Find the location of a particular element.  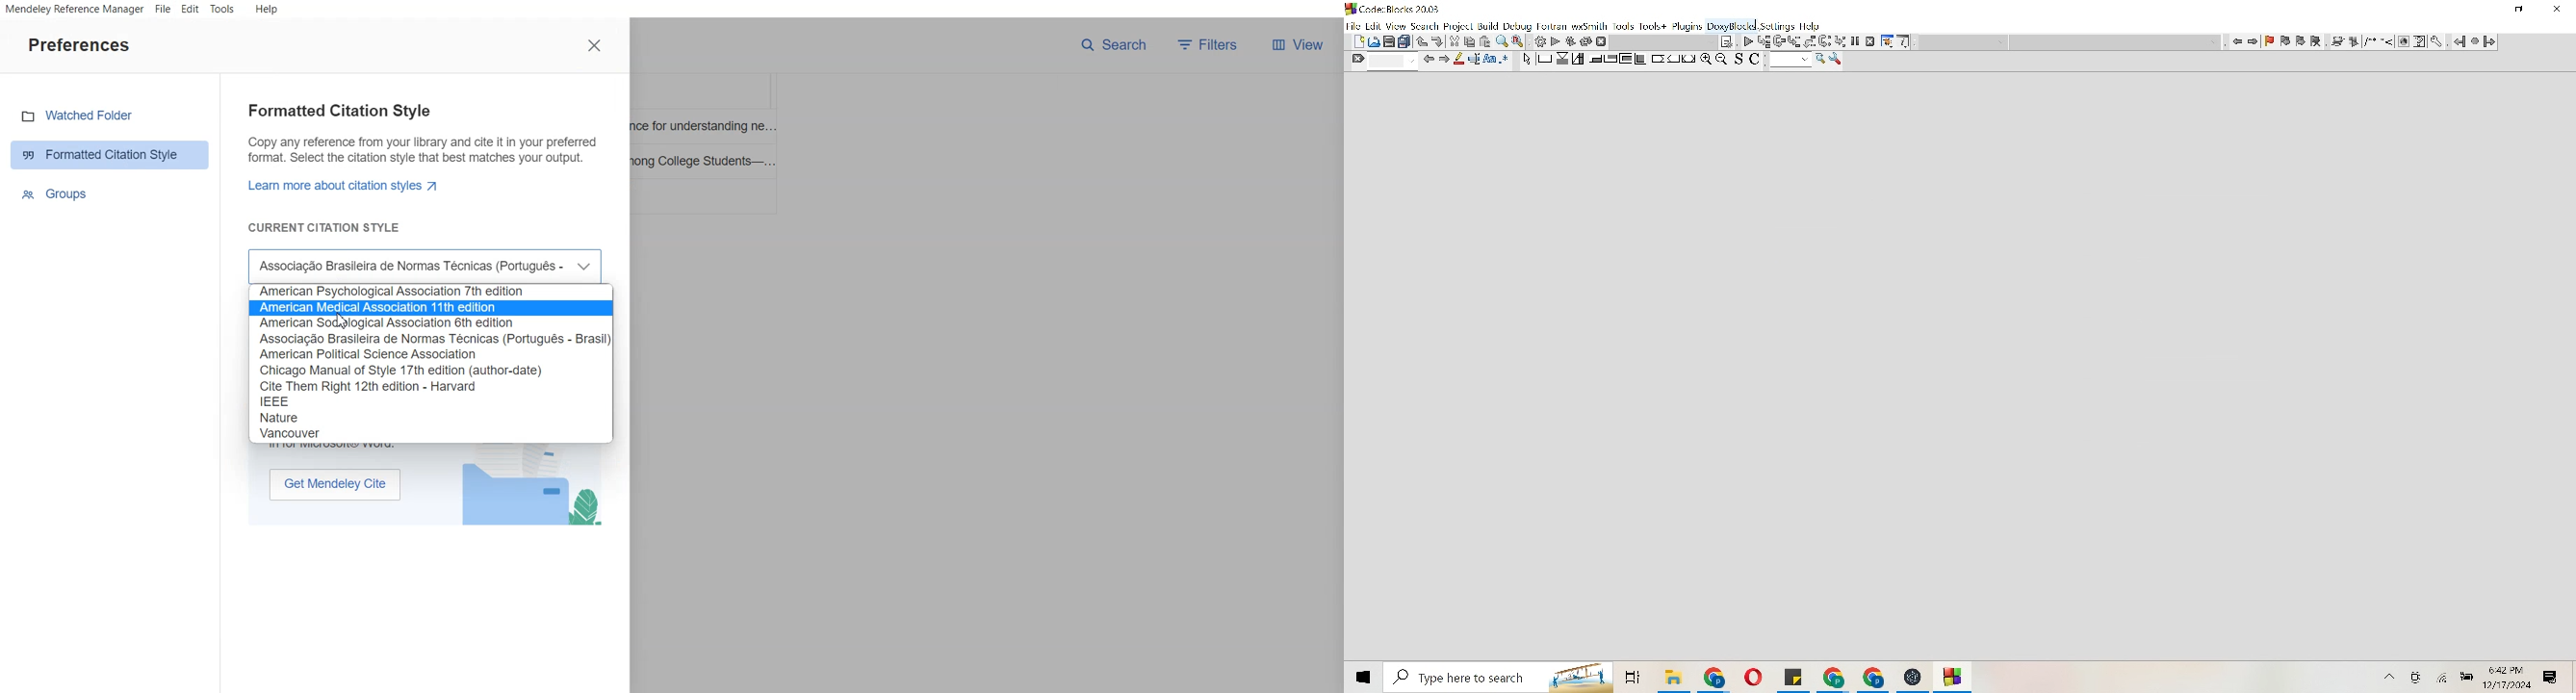

Debug is located at coordinates (1517, 26).